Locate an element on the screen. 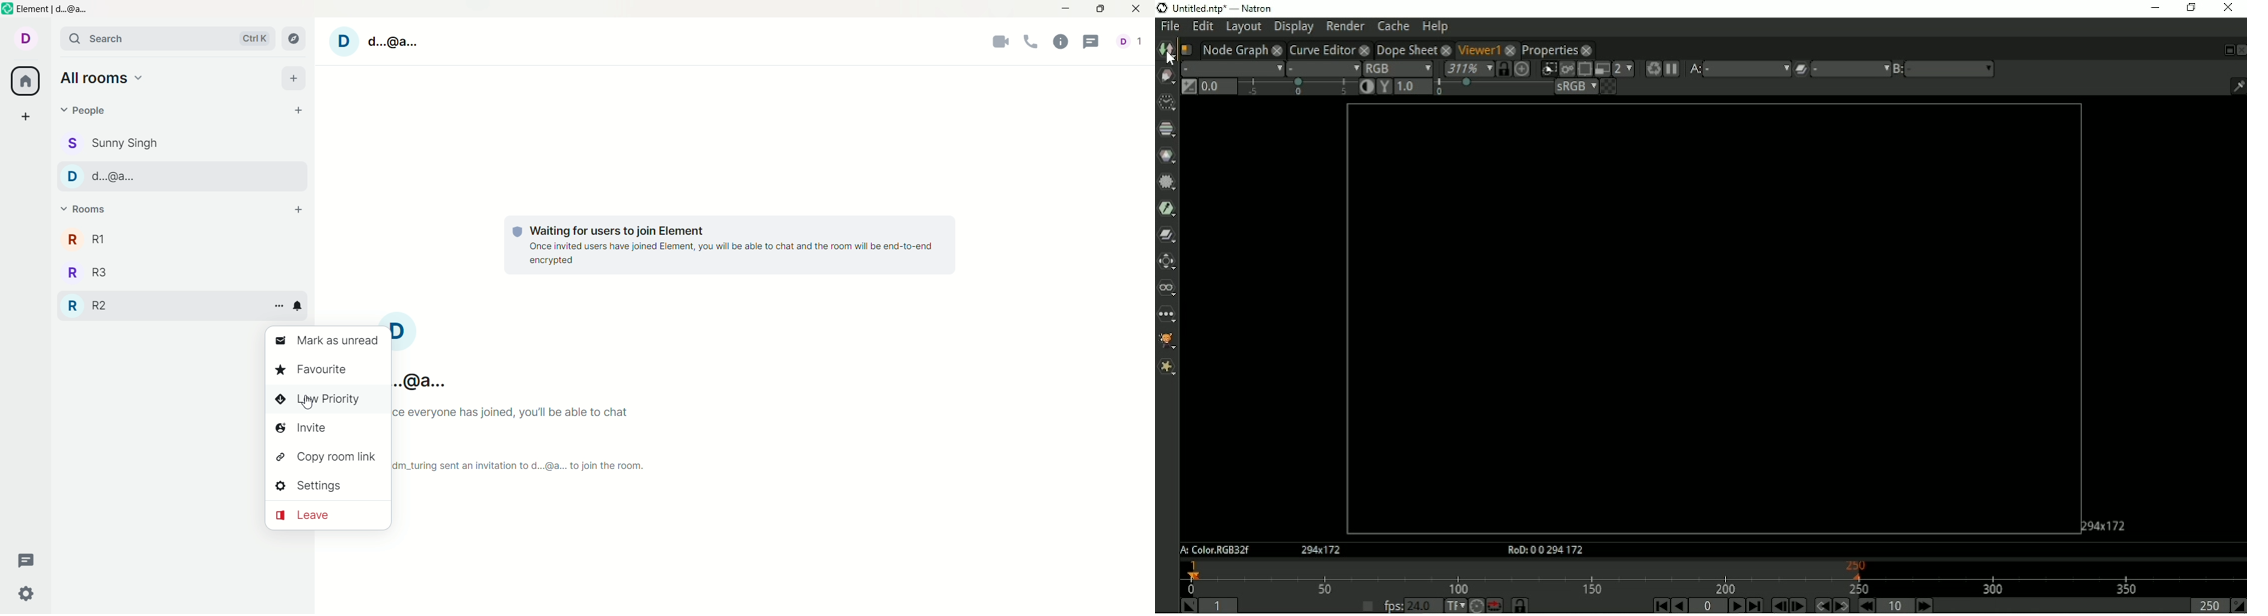 The height and width of the screenshot is (616, 2268). room 1 is located at coordinates (85, 240).